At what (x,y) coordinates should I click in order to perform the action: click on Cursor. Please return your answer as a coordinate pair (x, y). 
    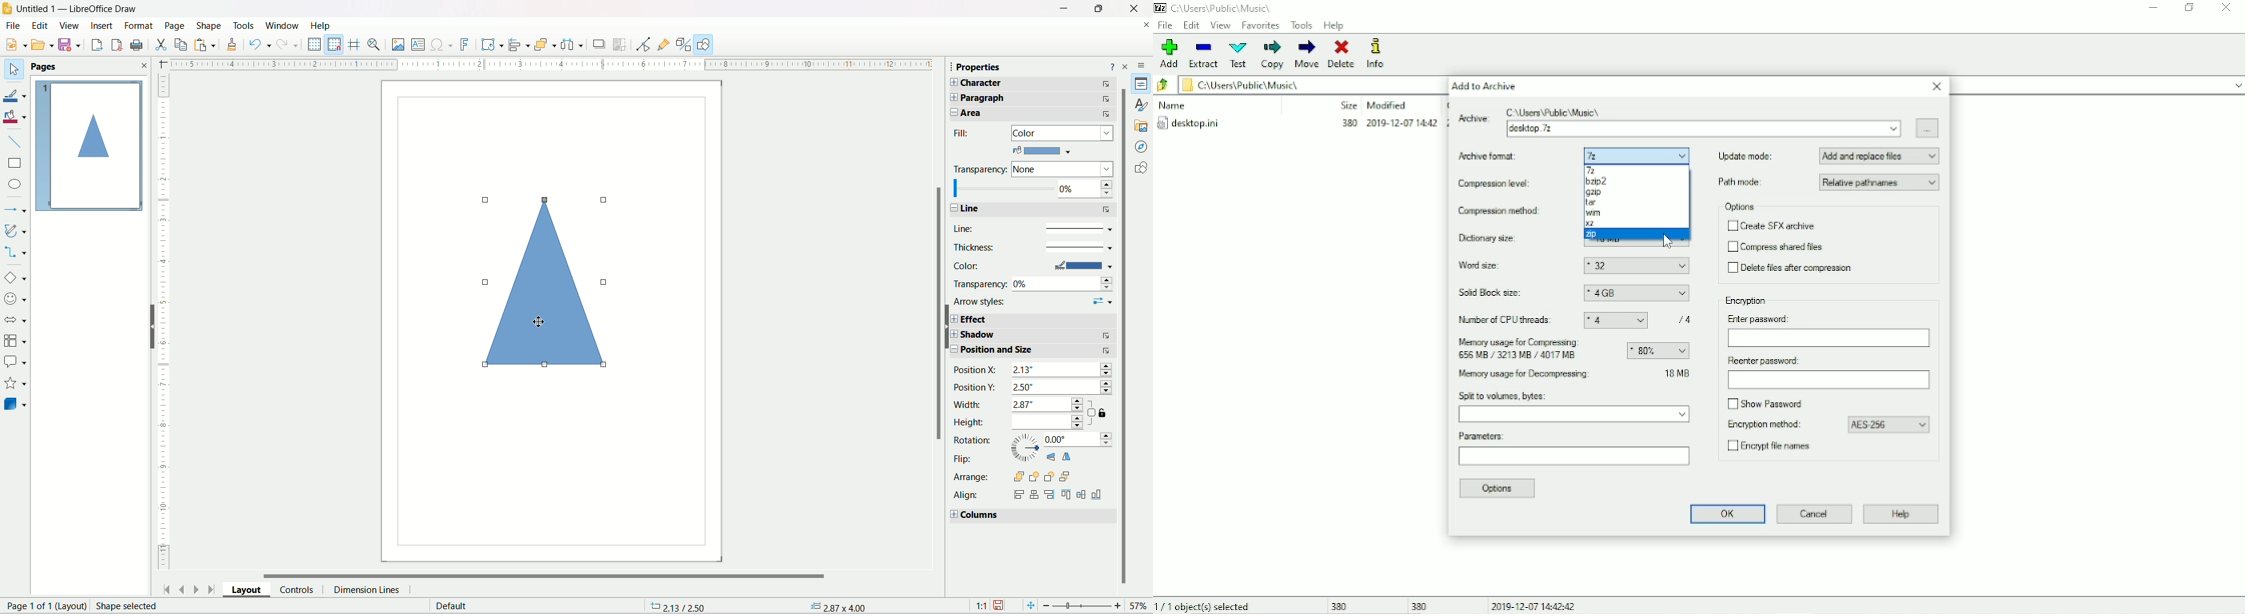
    Looking at the image, I should click on (541, 321).